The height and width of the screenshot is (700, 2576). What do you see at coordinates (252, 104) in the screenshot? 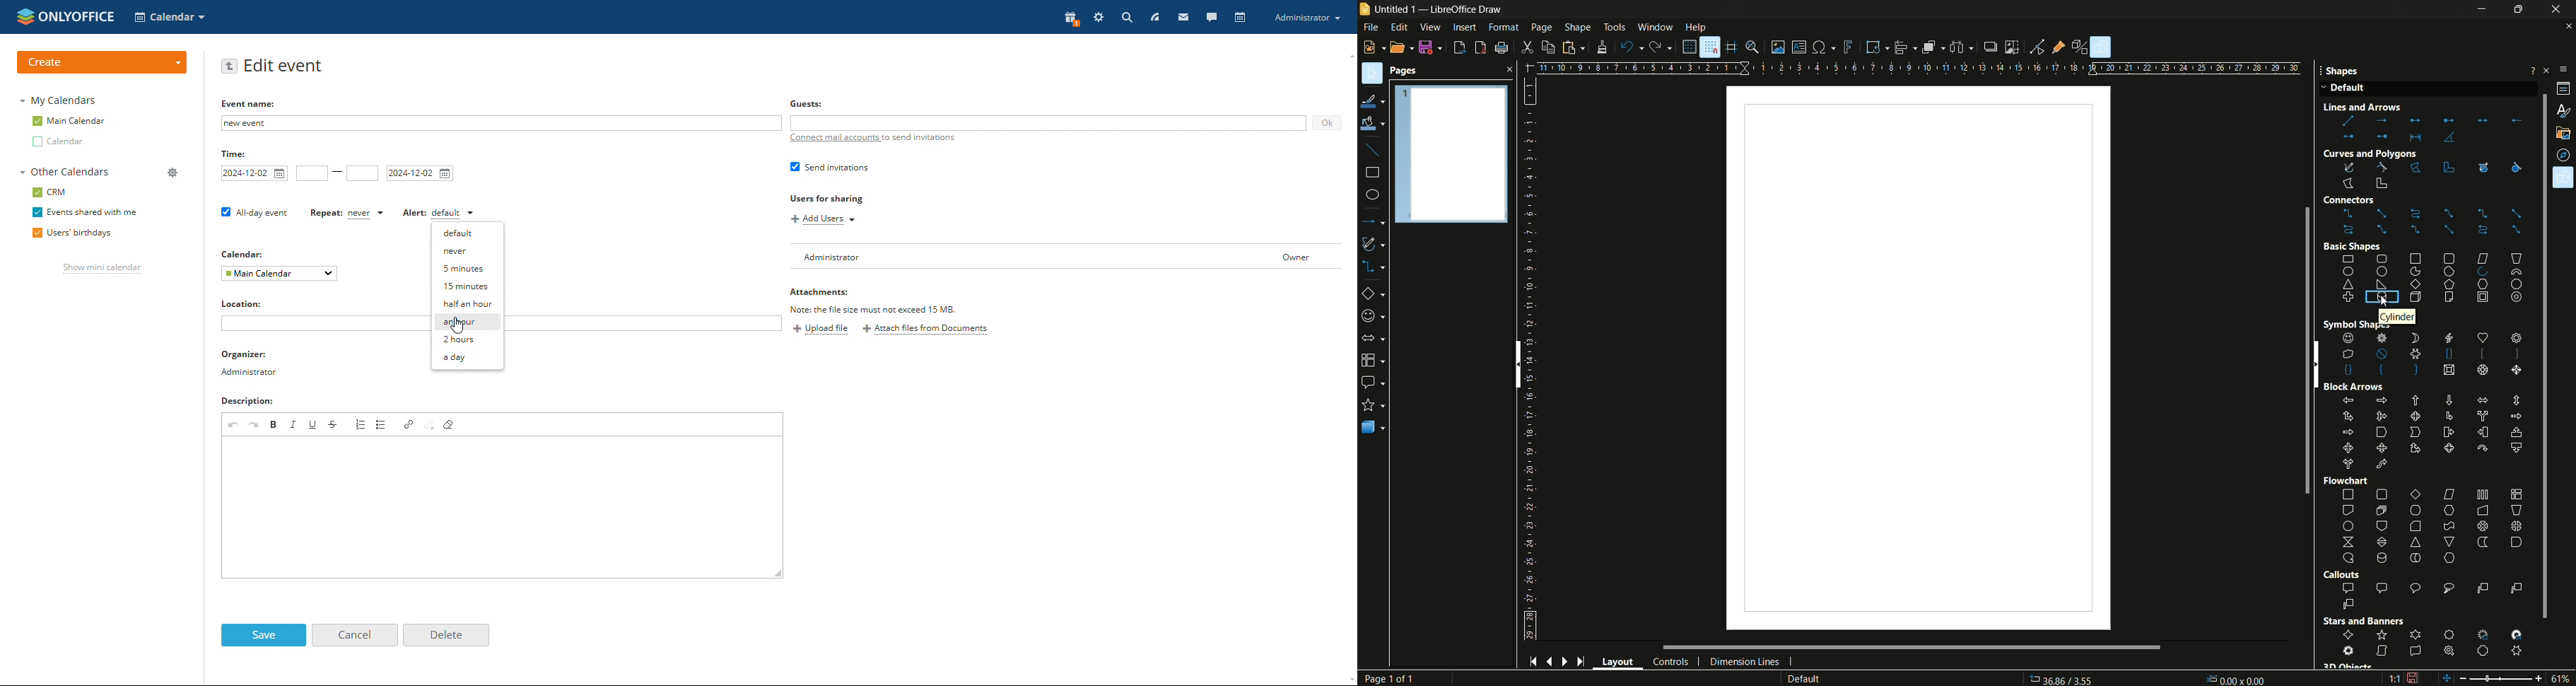
I see `EVENT NAME` at bounding box center [252, 104].